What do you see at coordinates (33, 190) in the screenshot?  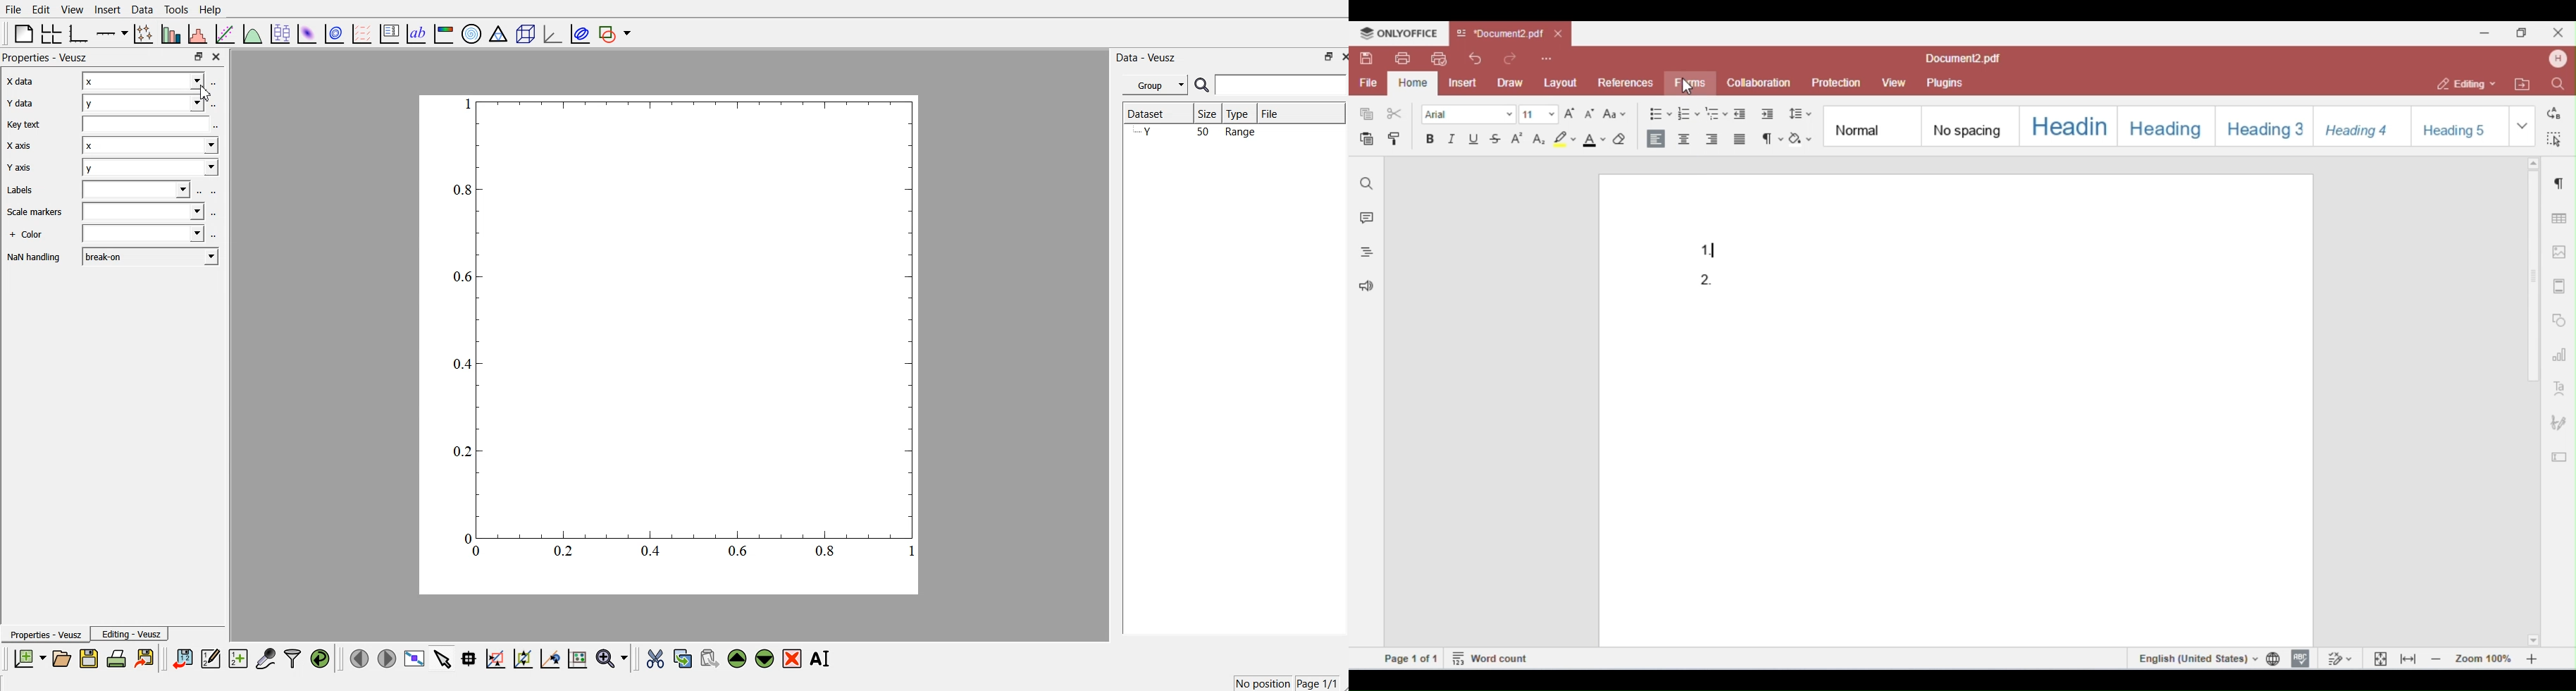 I see `Labels` at bounding box center [33, 190].